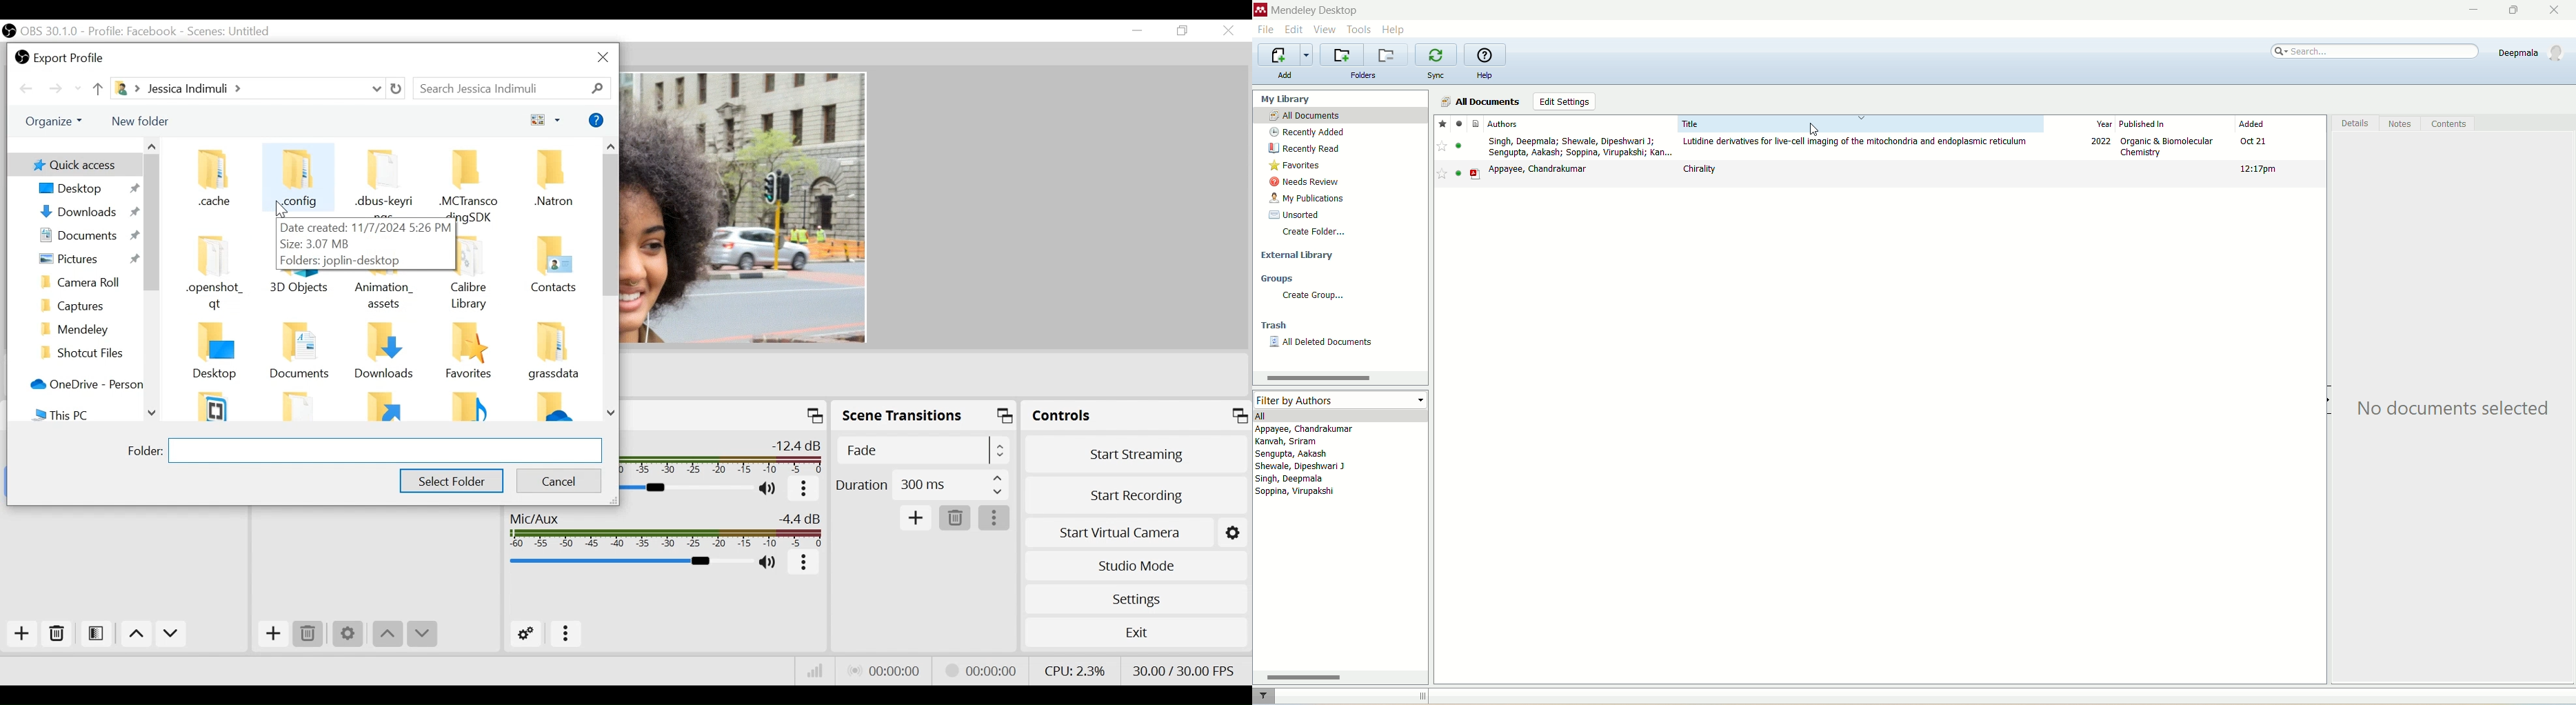  Describe the element at coordinates (1137, 494) in the screenshot. I see `Start Recording` at that location.